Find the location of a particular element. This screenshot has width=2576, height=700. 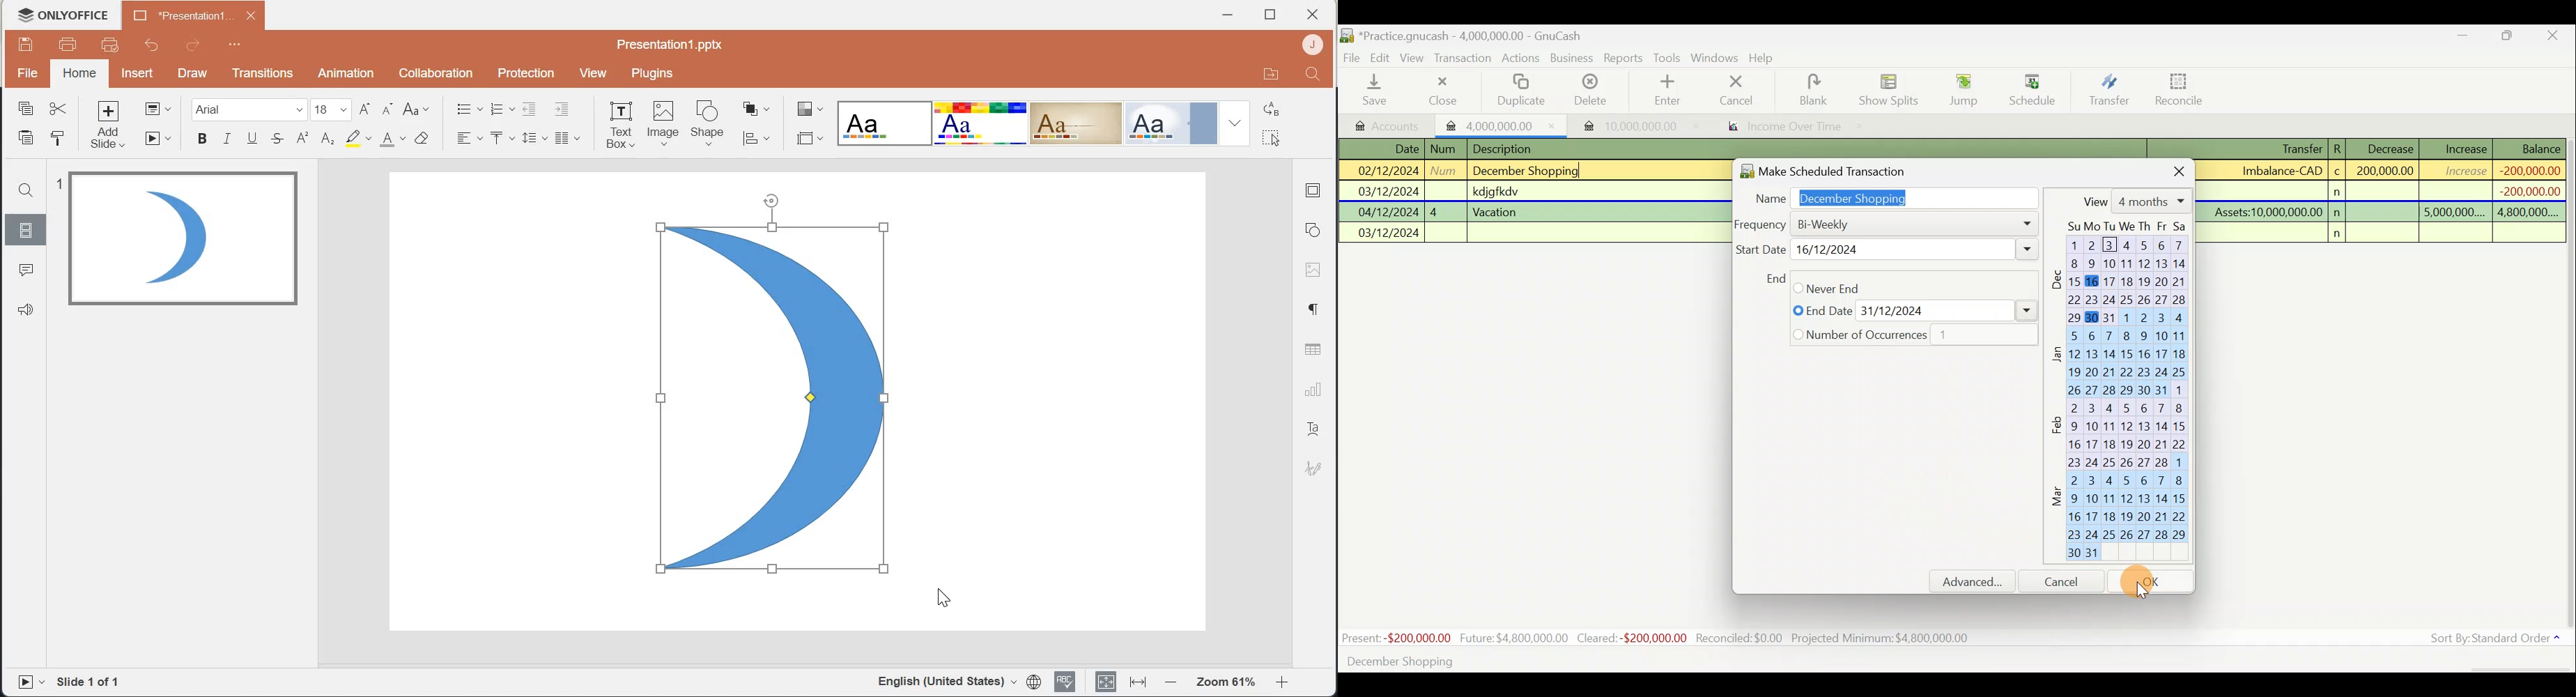

Slide 1 of 1 is located at coordinates (93, 682).